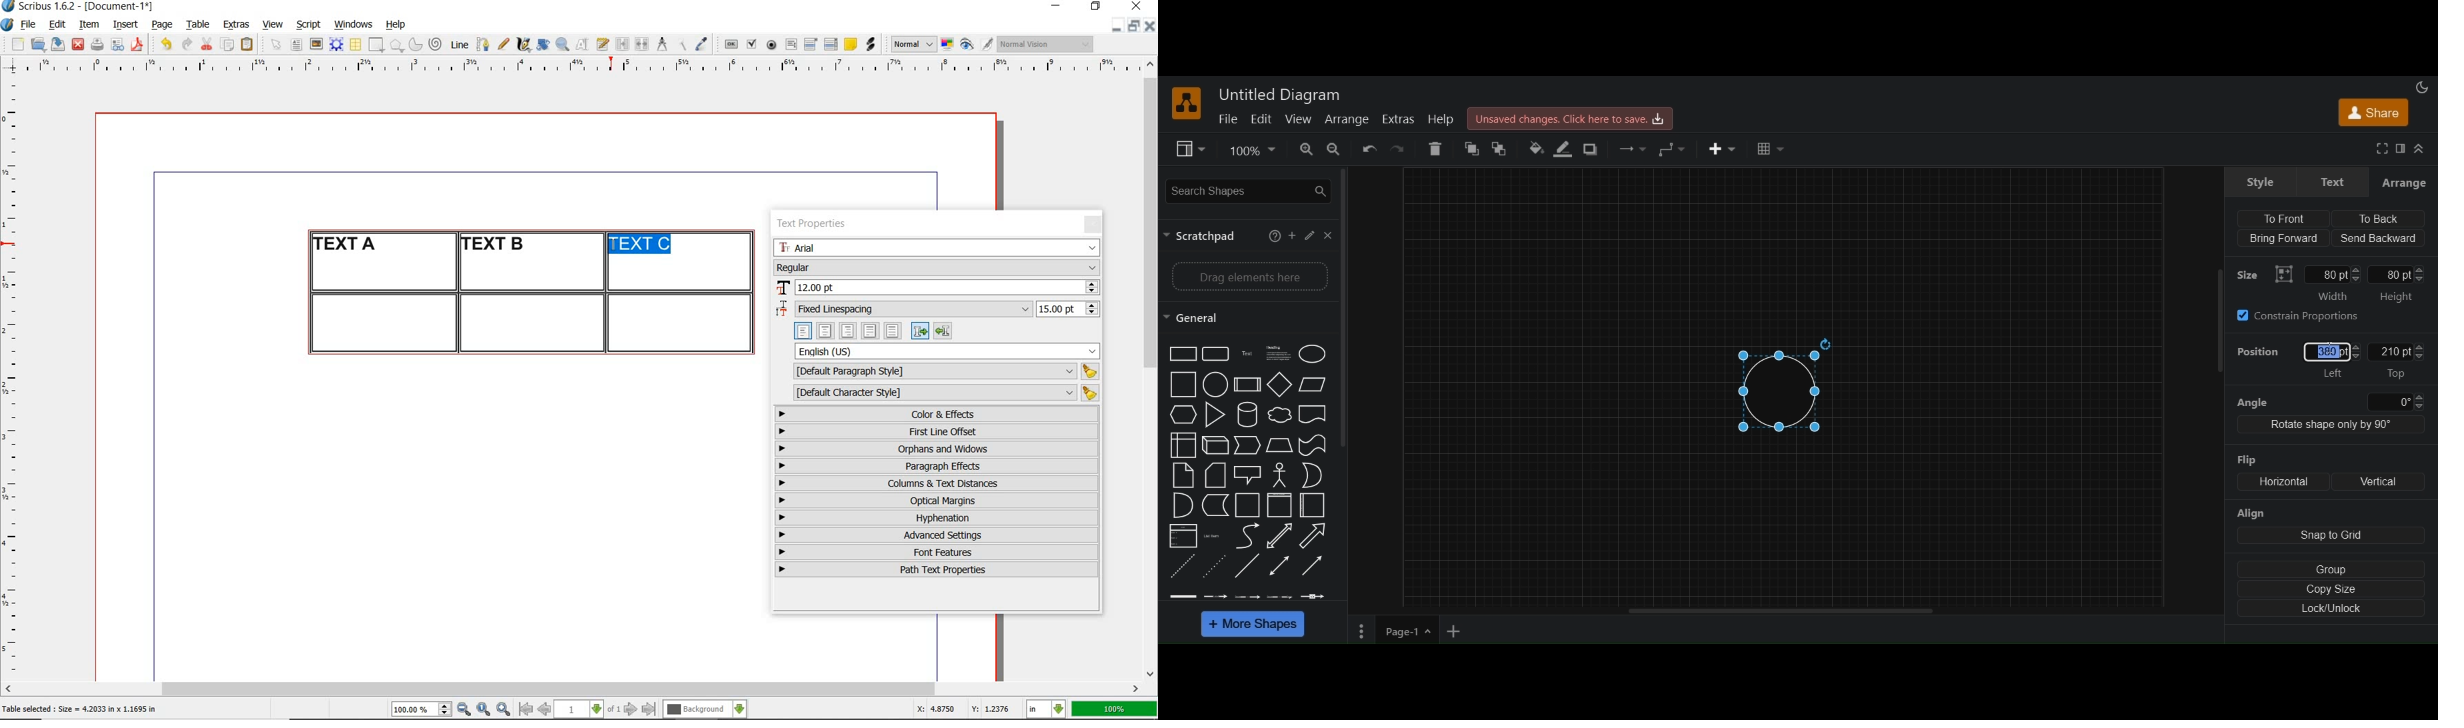 This screenshot has height=728, width=2464. Describe the element at coordinates (1139, 6) in the screenshot. I see `close` at that location.